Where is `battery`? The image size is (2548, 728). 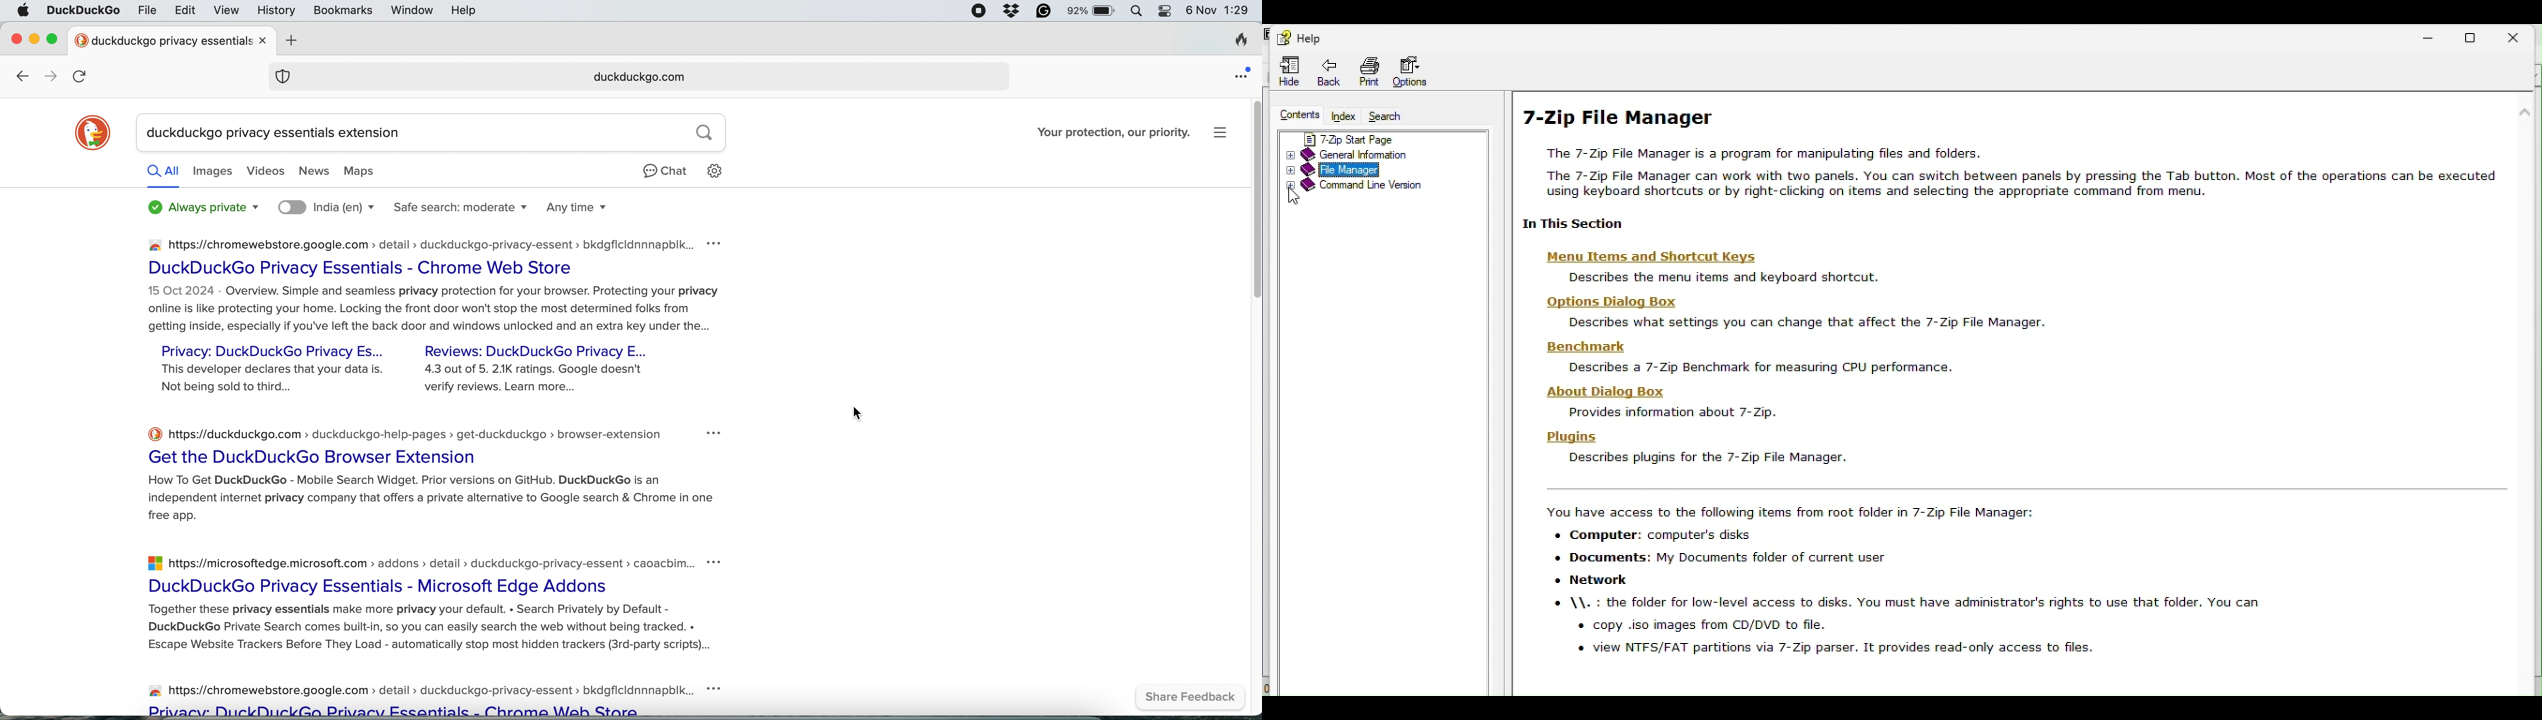 battery is located at coordinates (1093, 12).